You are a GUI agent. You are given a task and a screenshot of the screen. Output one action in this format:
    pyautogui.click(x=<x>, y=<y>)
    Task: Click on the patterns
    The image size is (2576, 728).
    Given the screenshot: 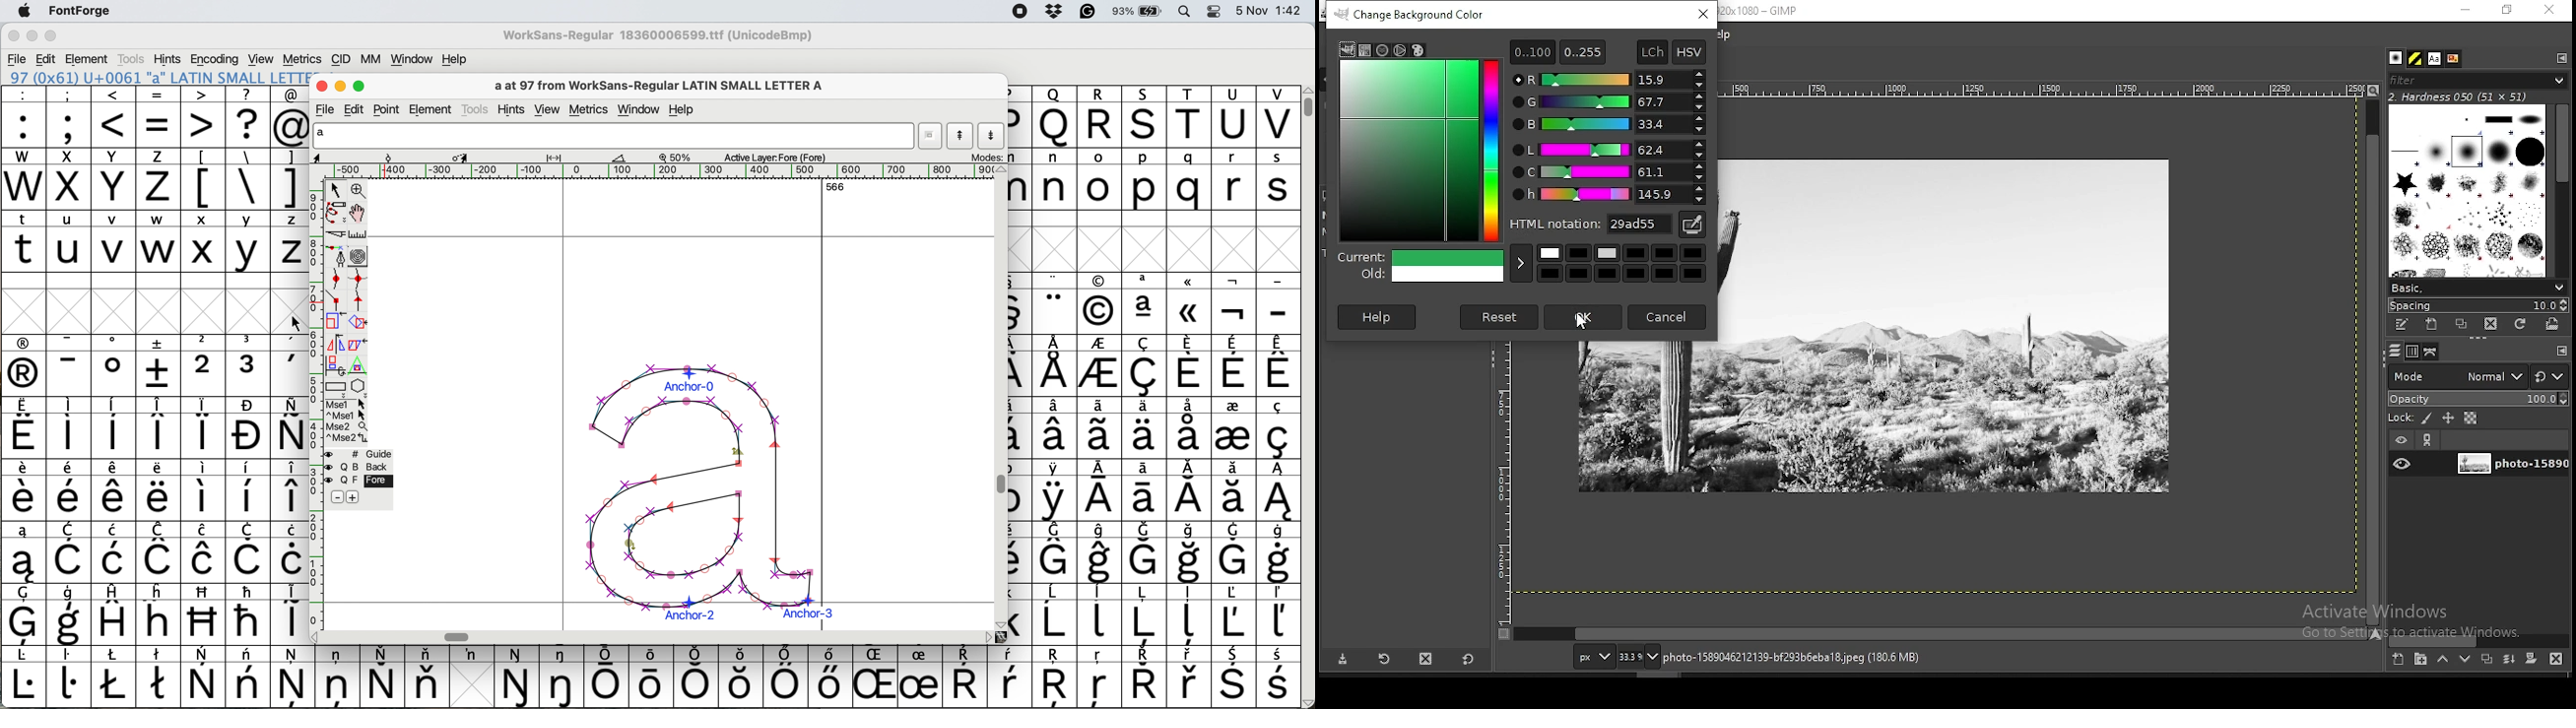 What is the action you would take?
    pyautogui.click(x=2416, y=58)
    